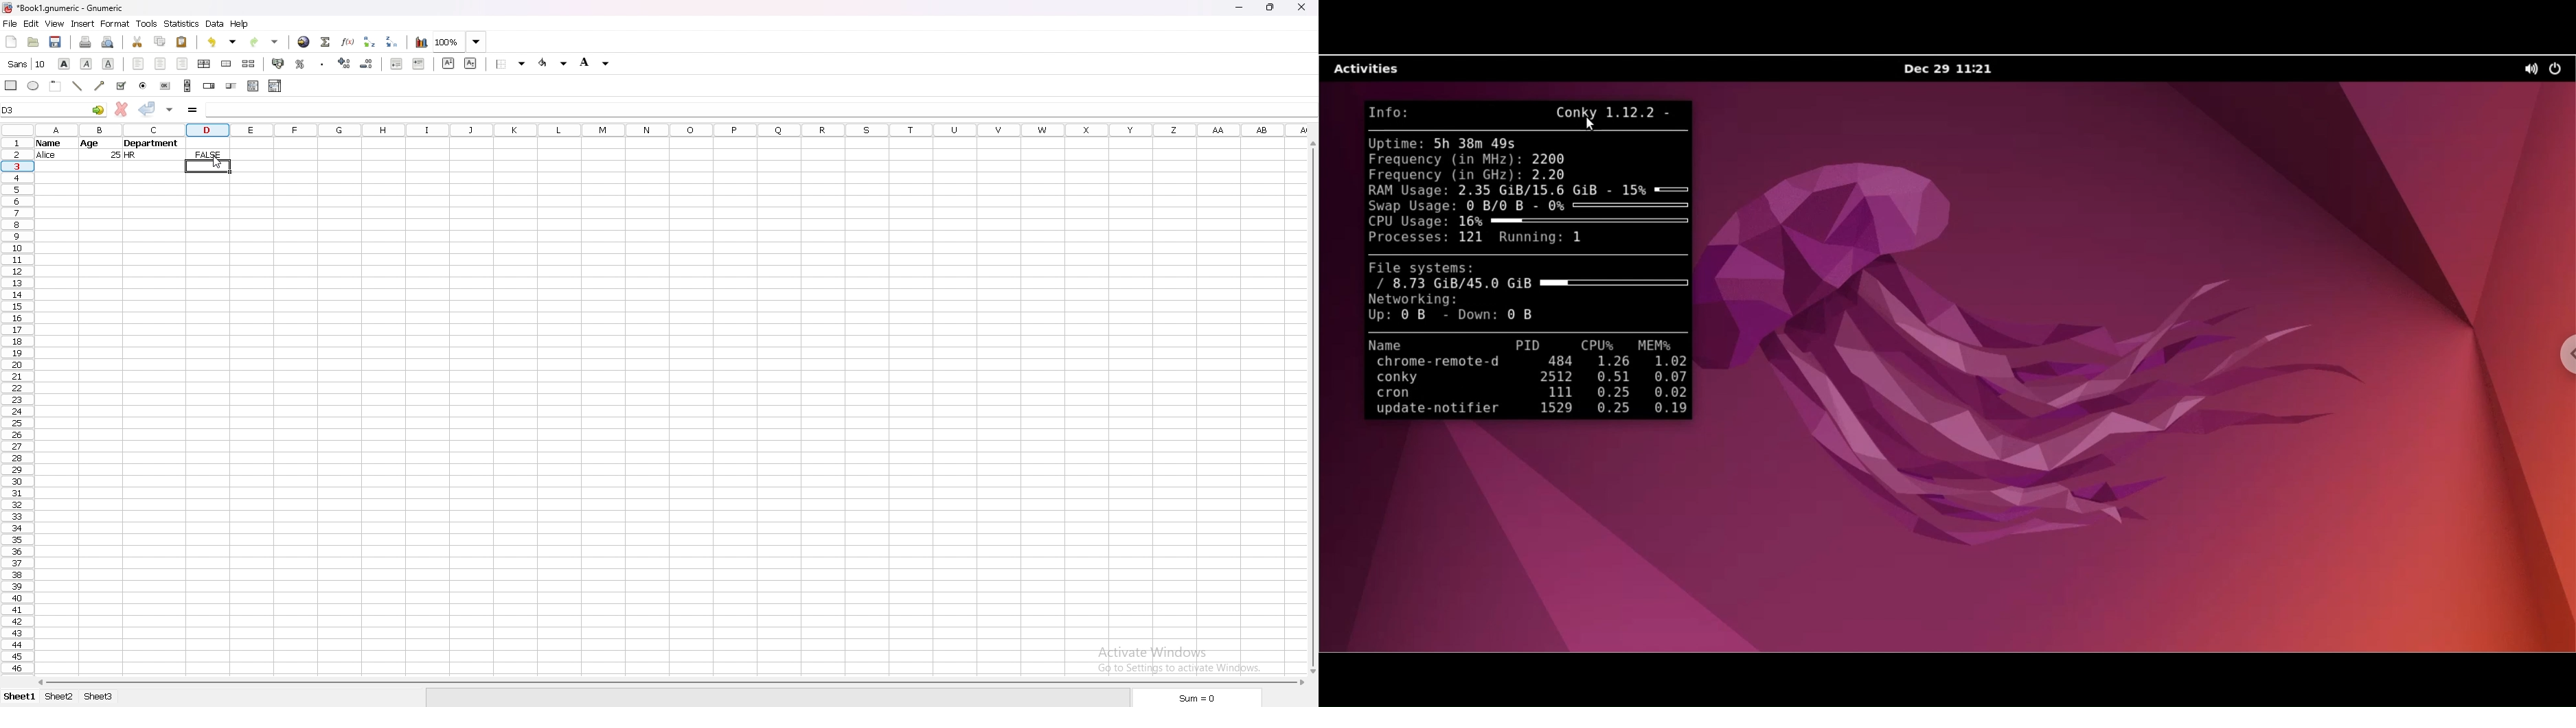 Image resolution: width=2576 pixels, height=728 pixels. What do you see at coordinates (65, 8) in the screenshot?
I see `file name` at bounding box center [65, 8].